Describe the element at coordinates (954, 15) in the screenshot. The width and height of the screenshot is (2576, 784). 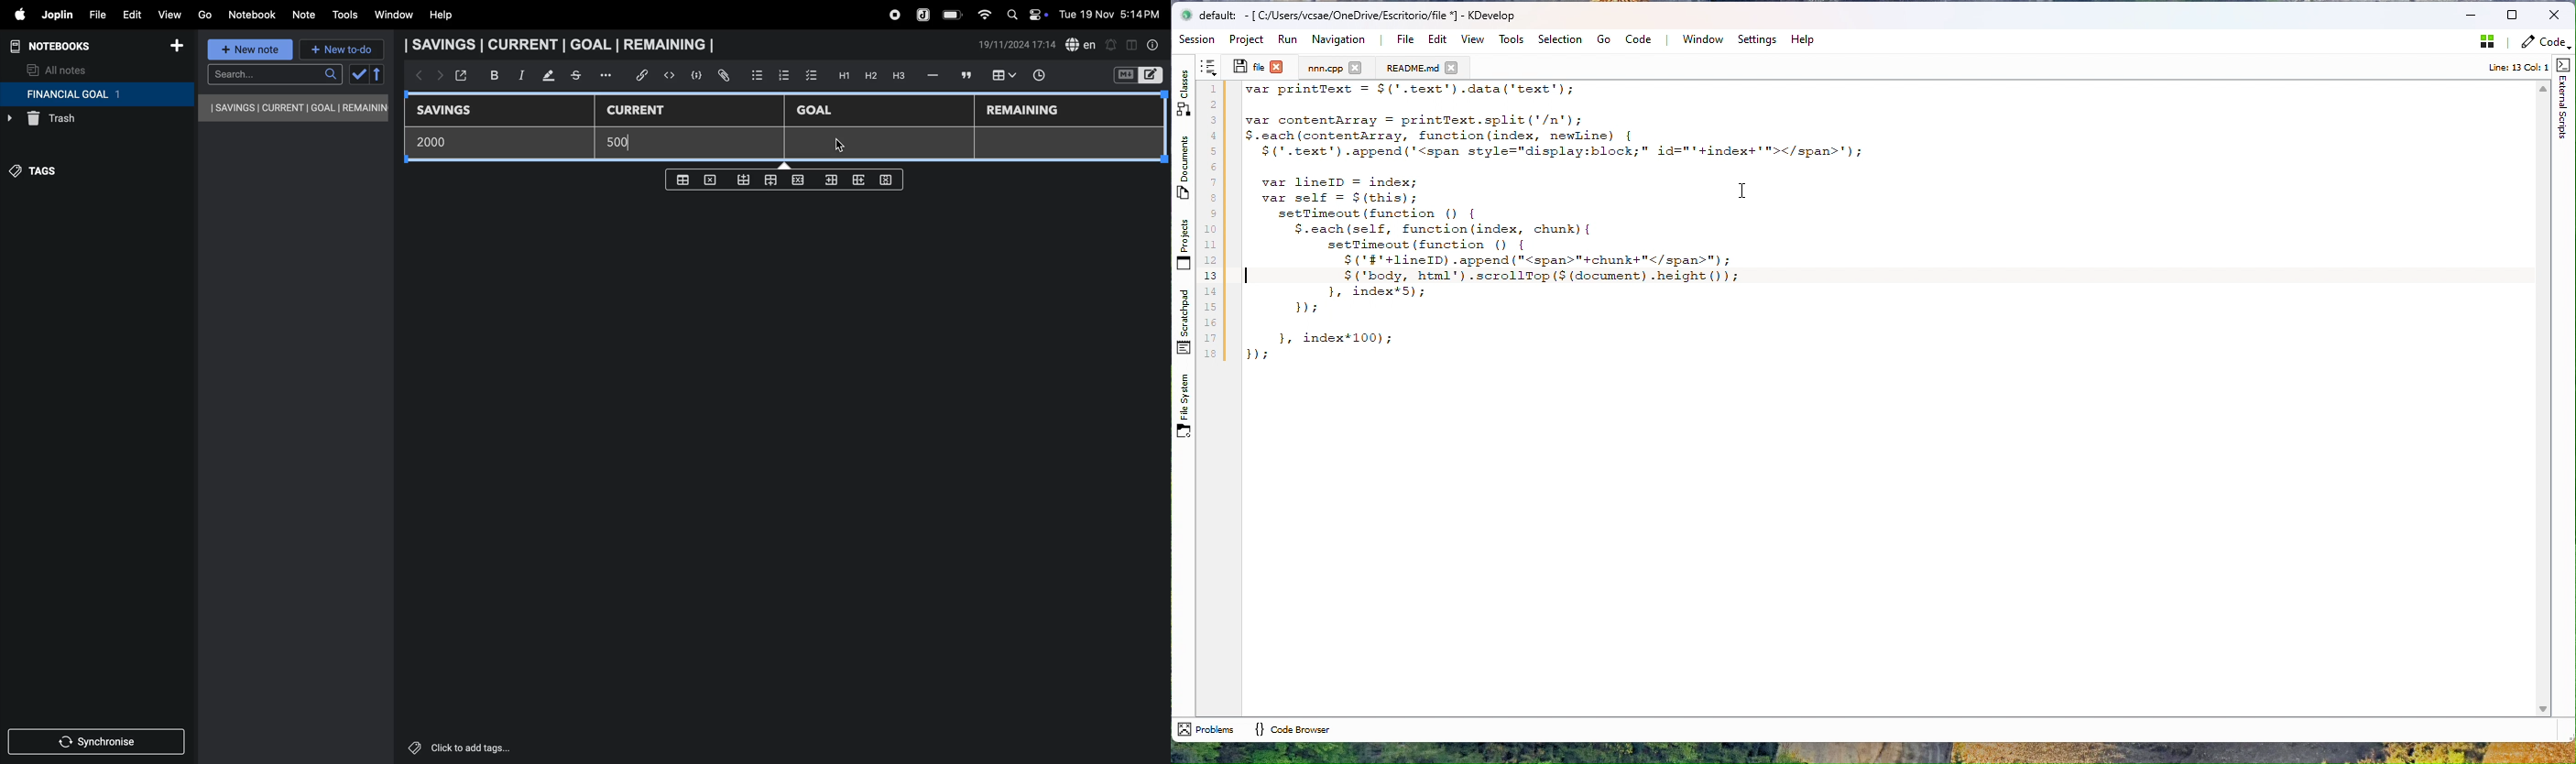
I see `battery` at that location.